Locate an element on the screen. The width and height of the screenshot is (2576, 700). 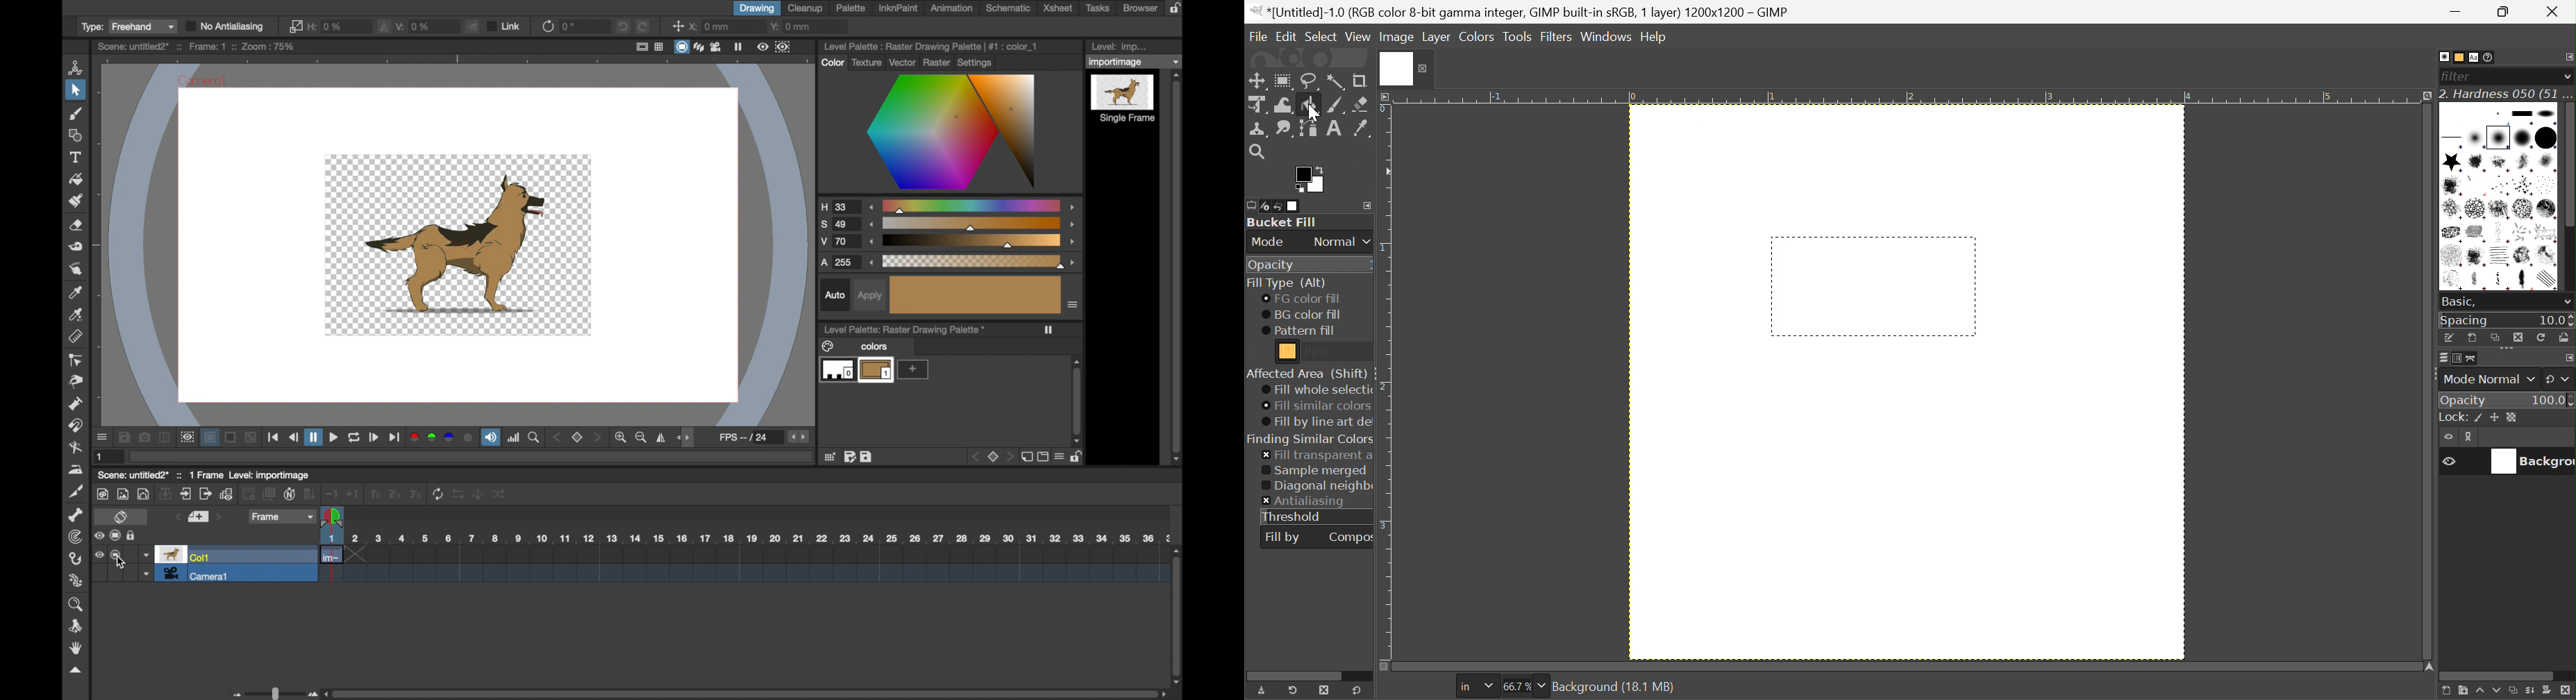
V is located at coordinates (838, 242).